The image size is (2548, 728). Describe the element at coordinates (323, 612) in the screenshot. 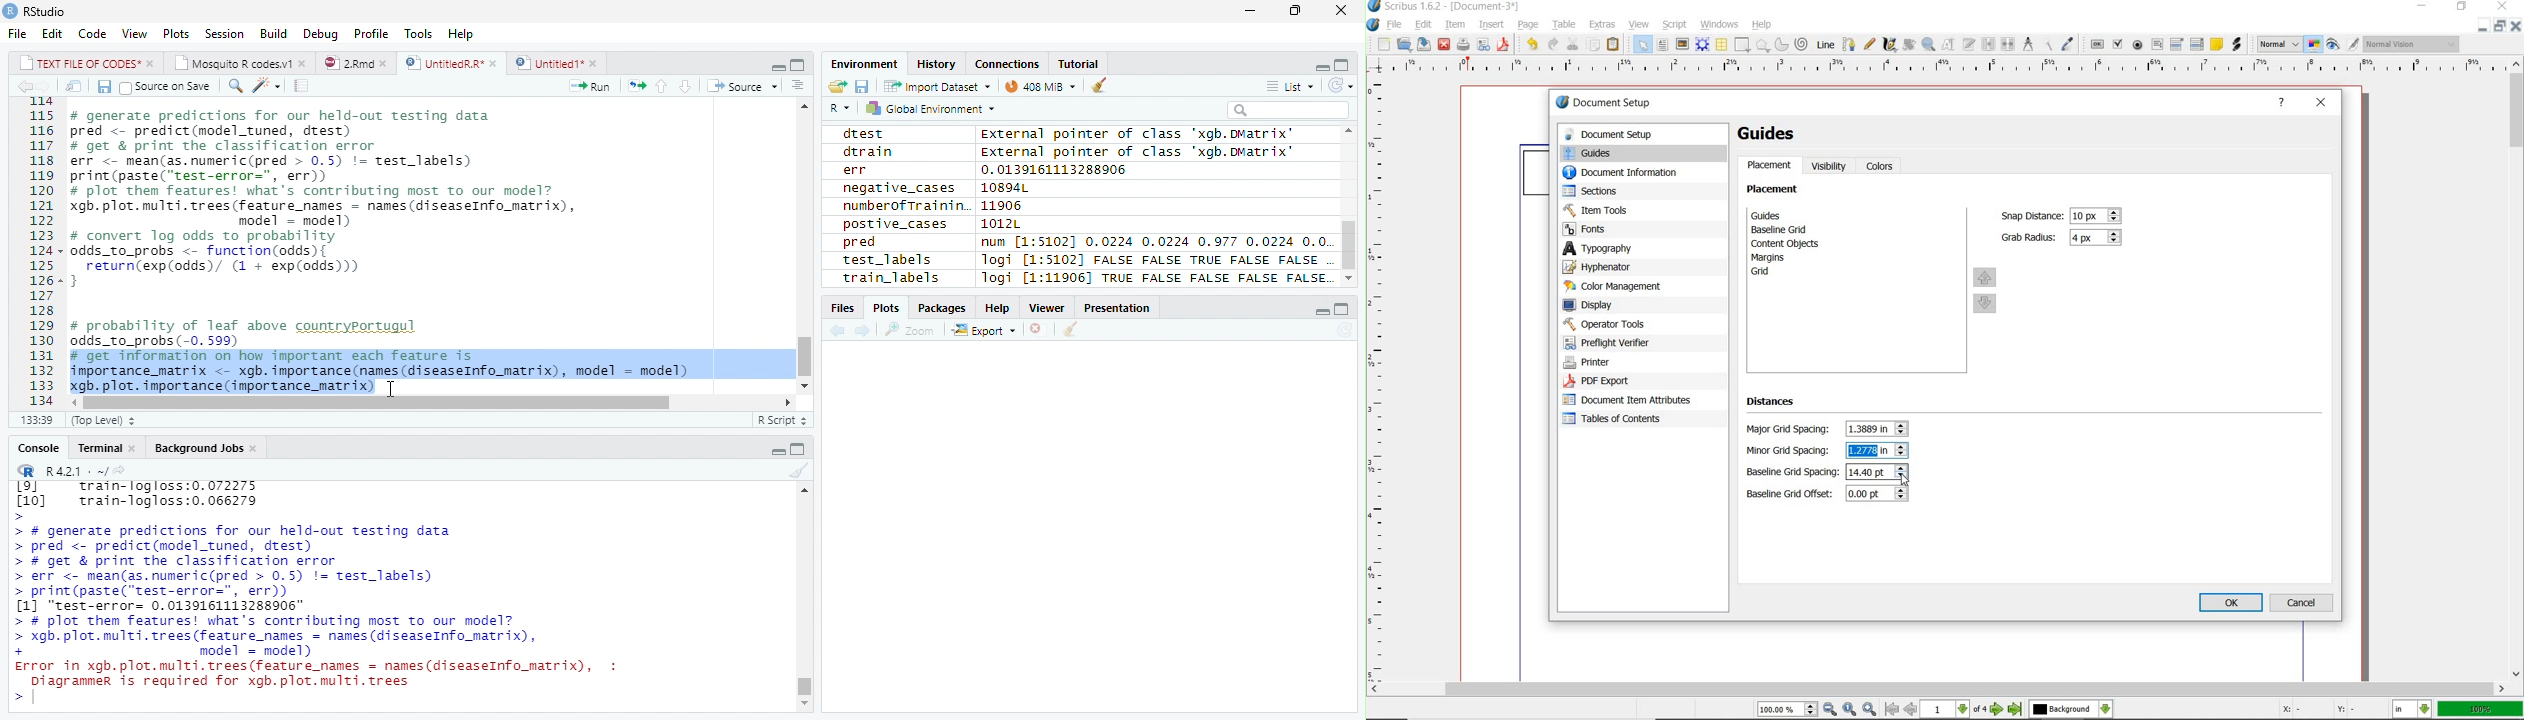

I see `> # generate predictions for our held-out testing data

> pred <- predict(model_tuned, drest)

> # get & print the classification error

> err <- mean(as.numeric(pred > 0.5) != test_labels)

> print(paste("test-error=", err))

[1] "test-error= 0.0139161113288906"

> # plot them features! what's contributing most To our model?

> xgb. plot. multi. trees (feature names = names (diseaseInfo_matrix),

+ model = model)

Error in xgb.plot.multi.trees(feature names = names(diseaseInfo_matrix), :
Diagrammer is required for xgb.plot.multi.trees

>` at that location.